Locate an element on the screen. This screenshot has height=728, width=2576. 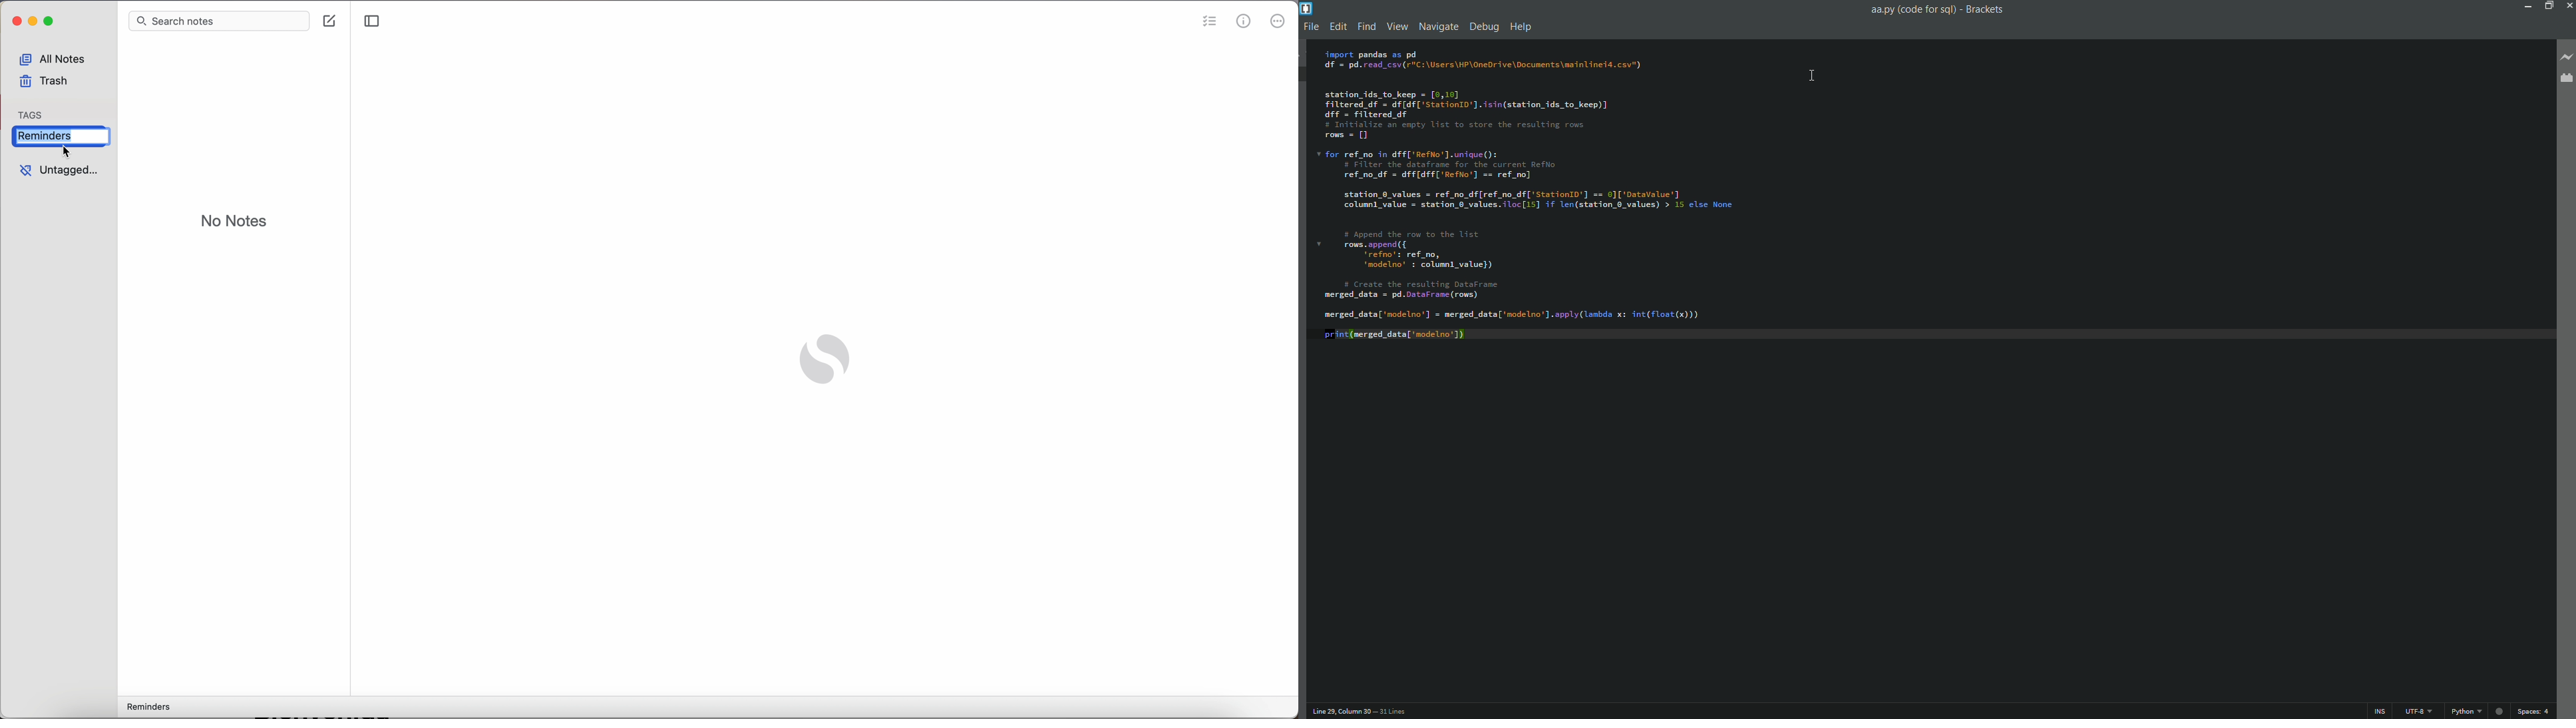
check list is located at coordinates (1210, 21).